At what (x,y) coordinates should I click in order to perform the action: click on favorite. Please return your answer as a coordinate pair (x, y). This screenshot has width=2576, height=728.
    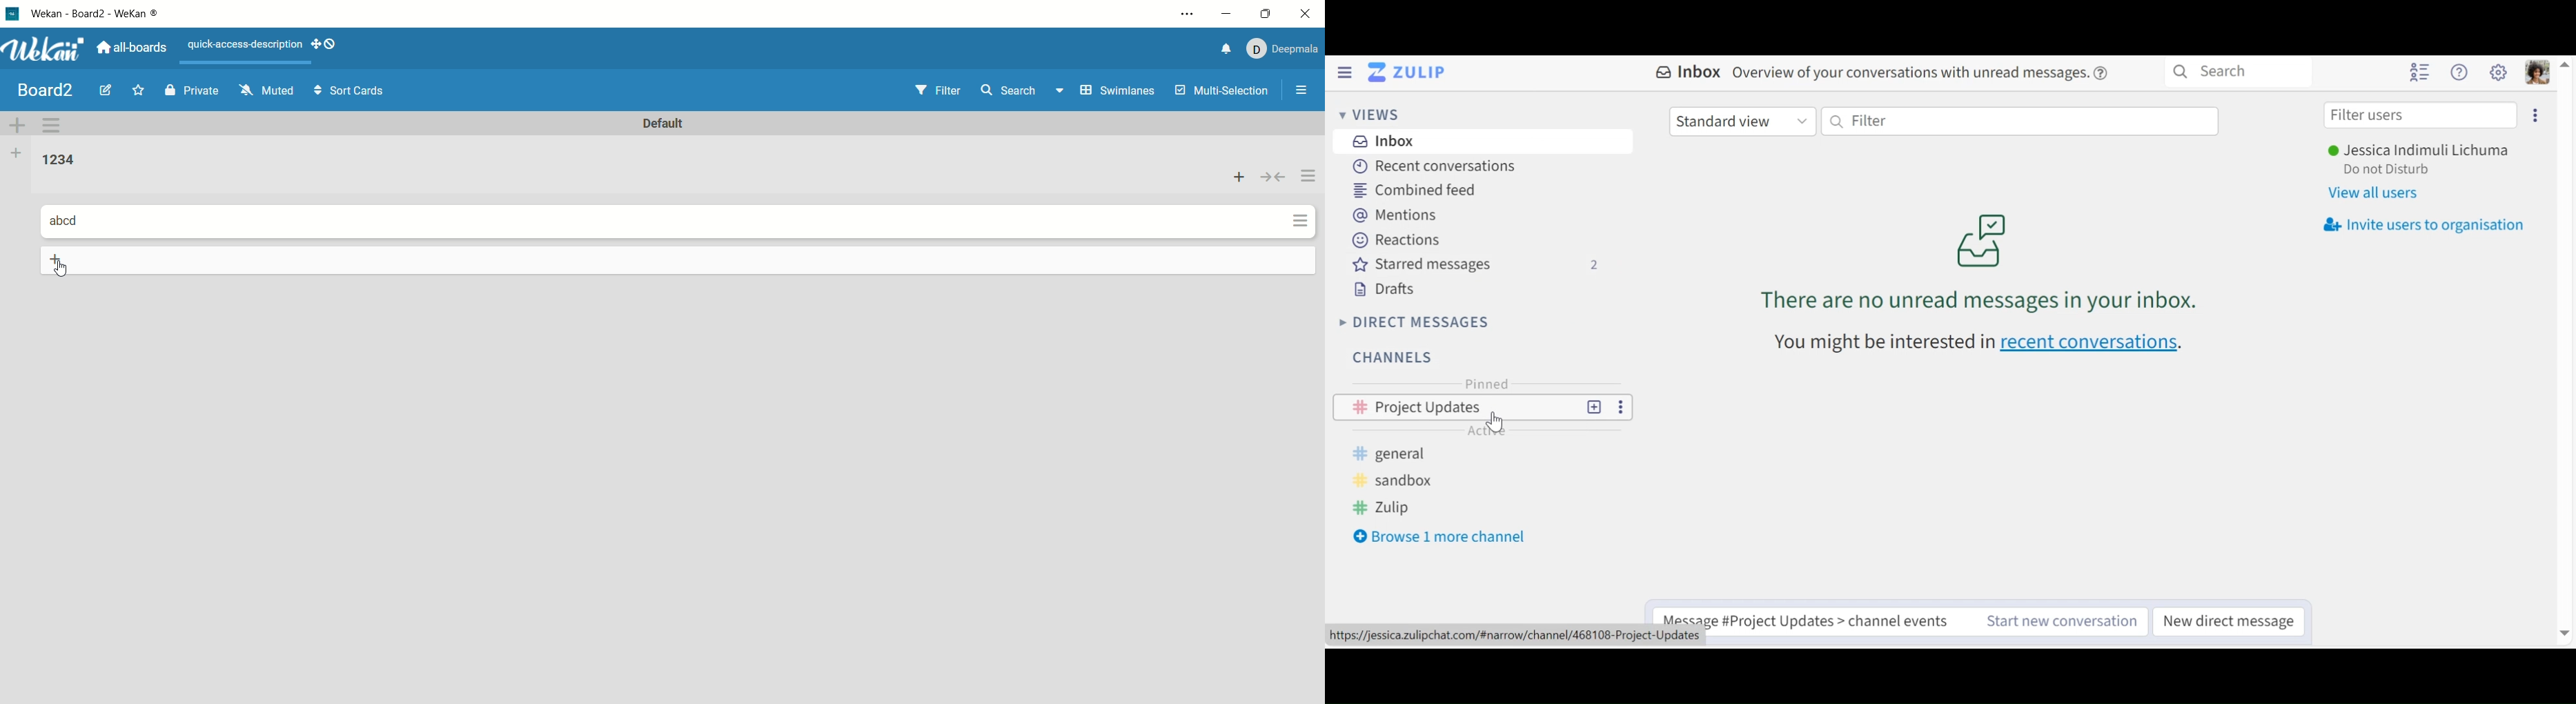
    Looking at the image, I should click on (142, 89).